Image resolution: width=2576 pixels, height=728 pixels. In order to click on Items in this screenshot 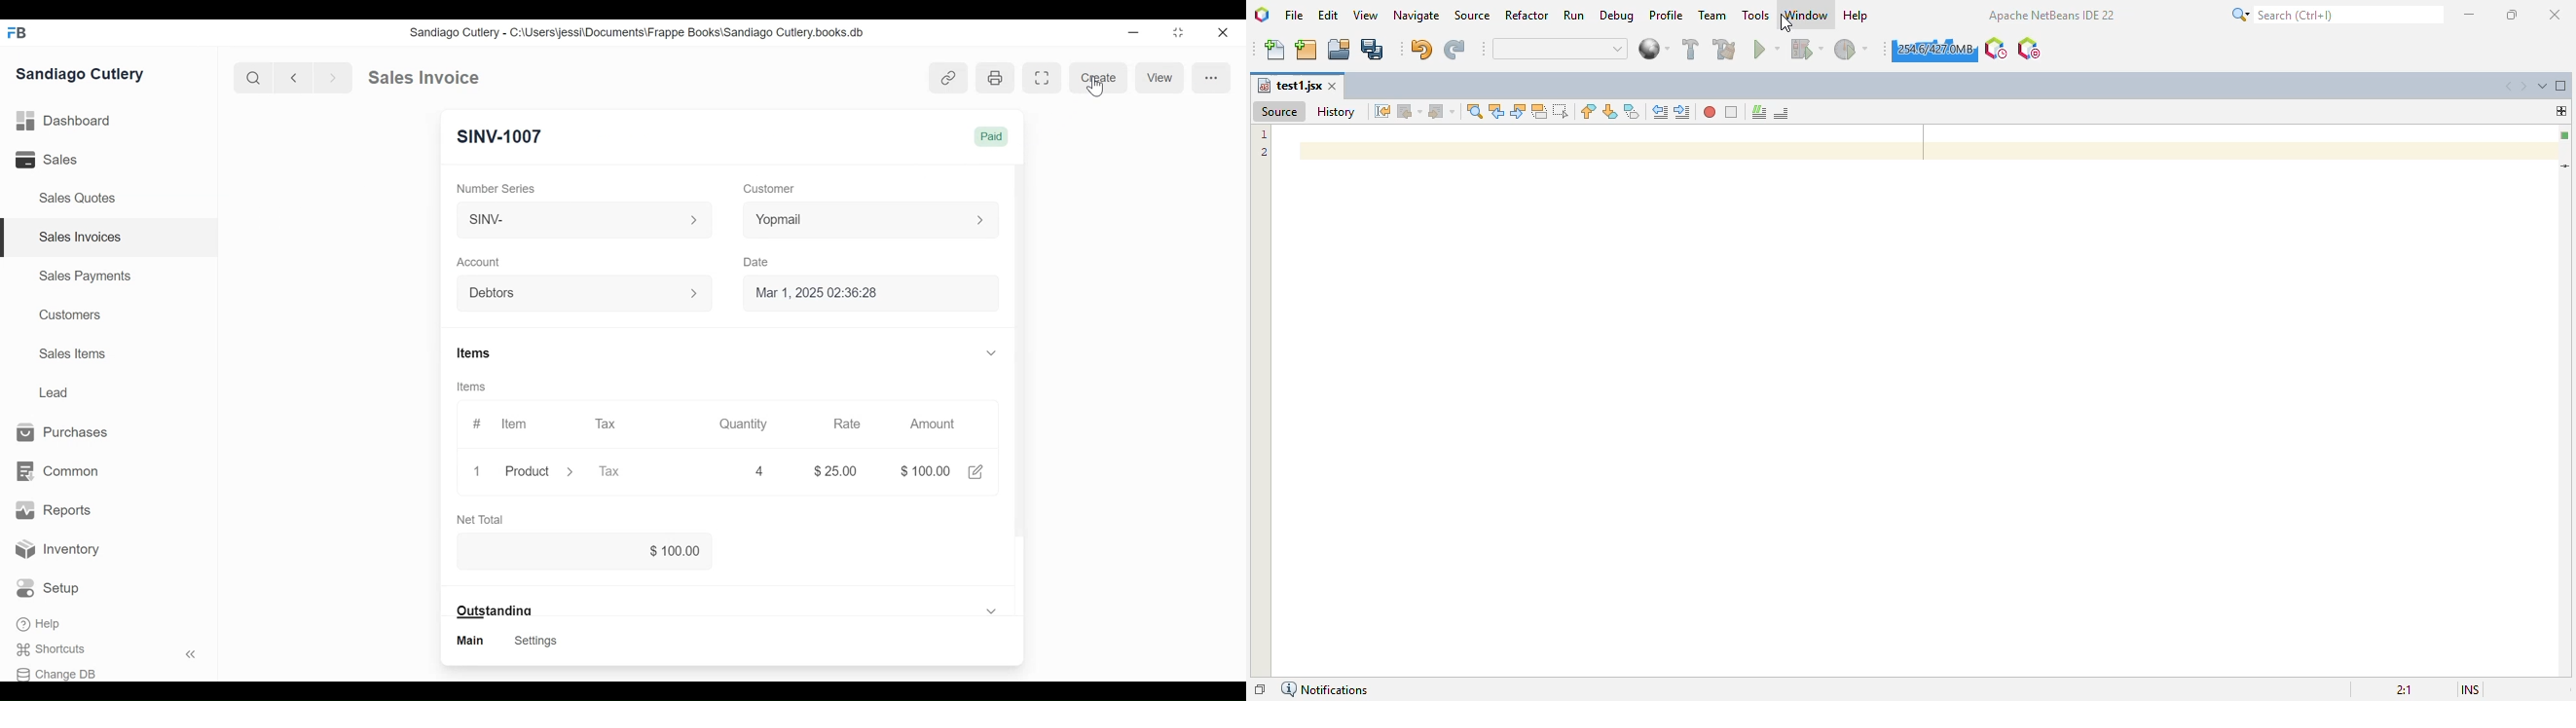, I will do `click(729, 353)`.